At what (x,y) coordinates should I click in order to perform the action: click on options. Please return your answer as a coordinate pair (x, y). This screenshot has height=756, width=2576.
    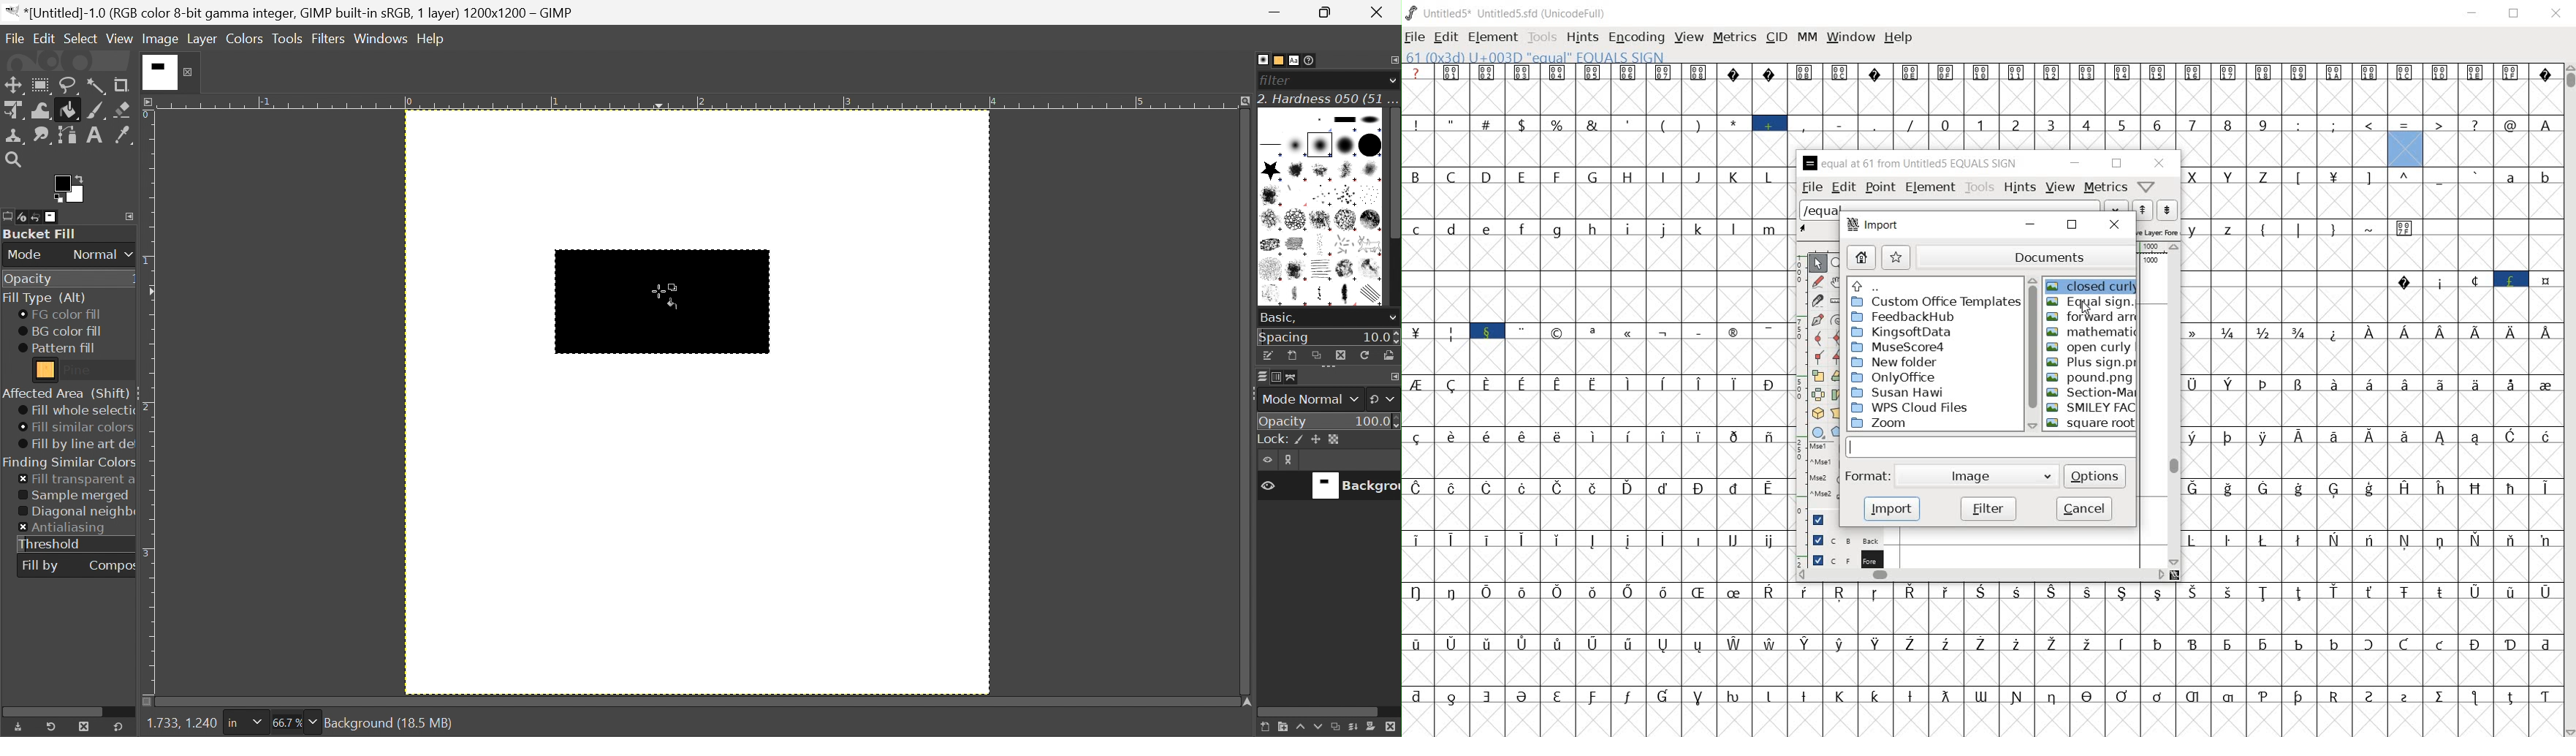
    Looking at the image, I should click on (2095, 476).